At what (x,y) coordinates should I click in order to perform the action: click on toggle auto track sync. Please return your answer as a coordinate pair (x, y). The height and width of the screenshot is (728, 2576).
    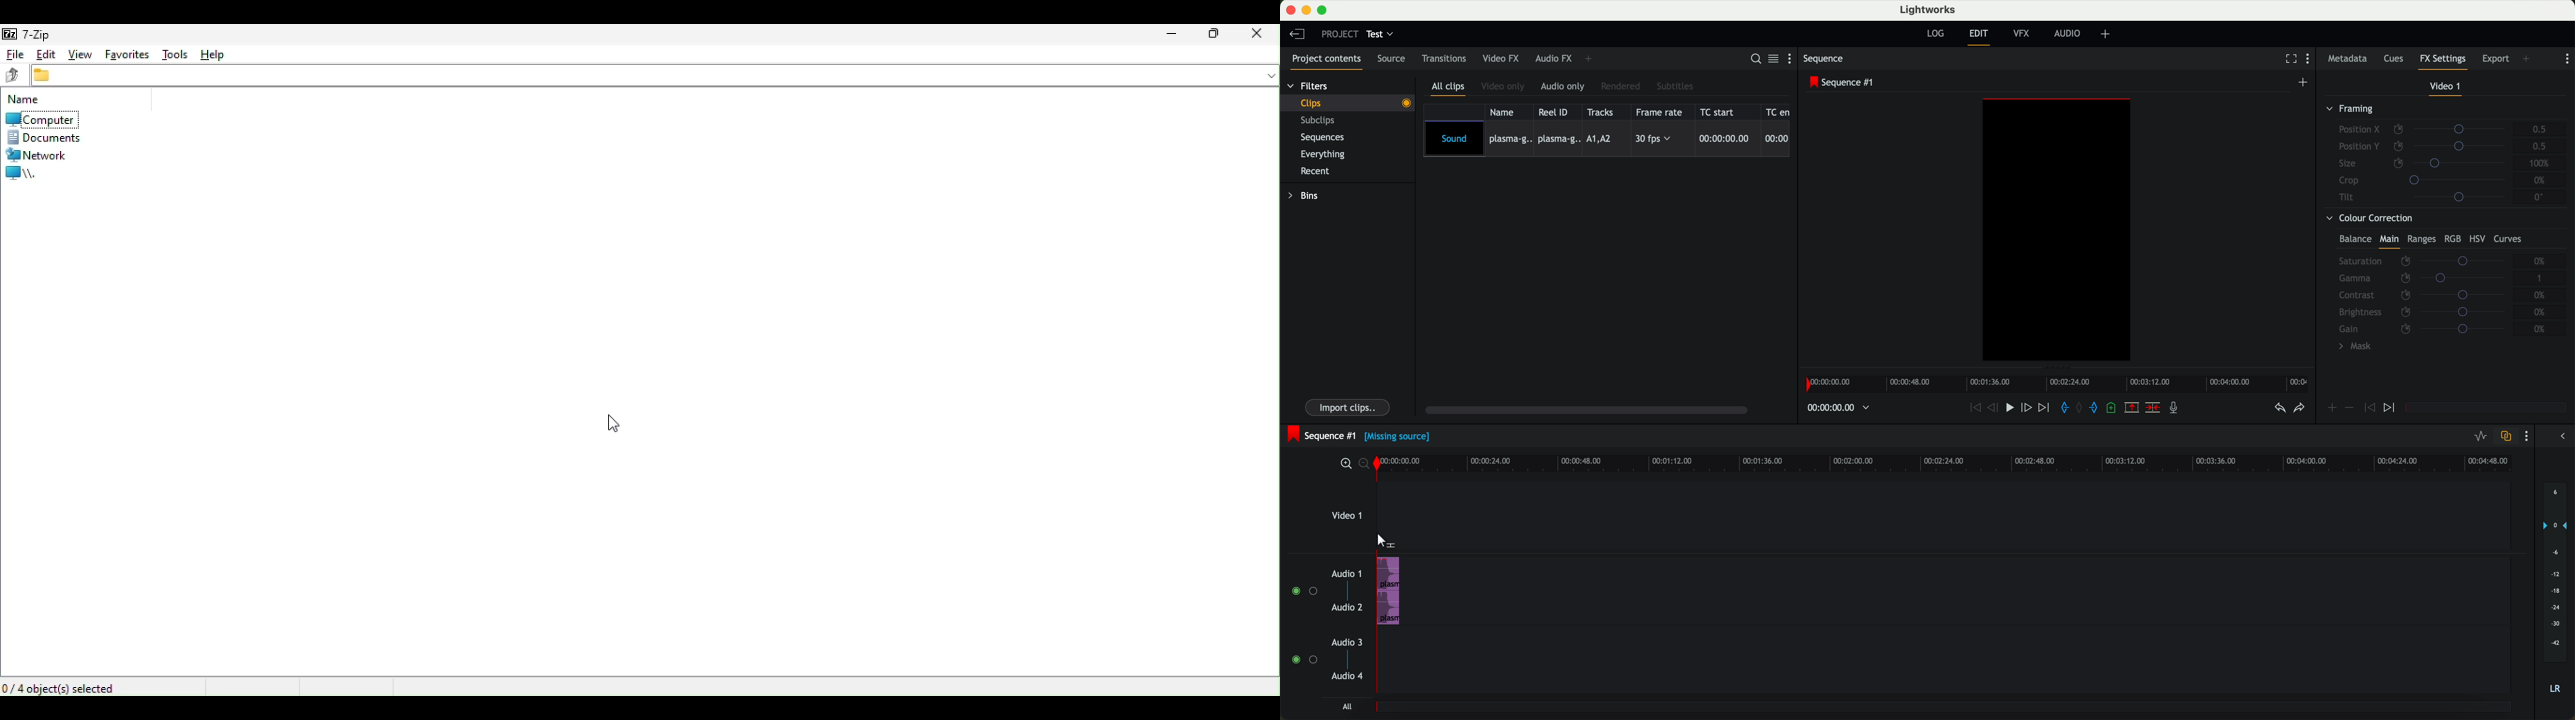
    Looking at the image, I should click on (2505, 436).